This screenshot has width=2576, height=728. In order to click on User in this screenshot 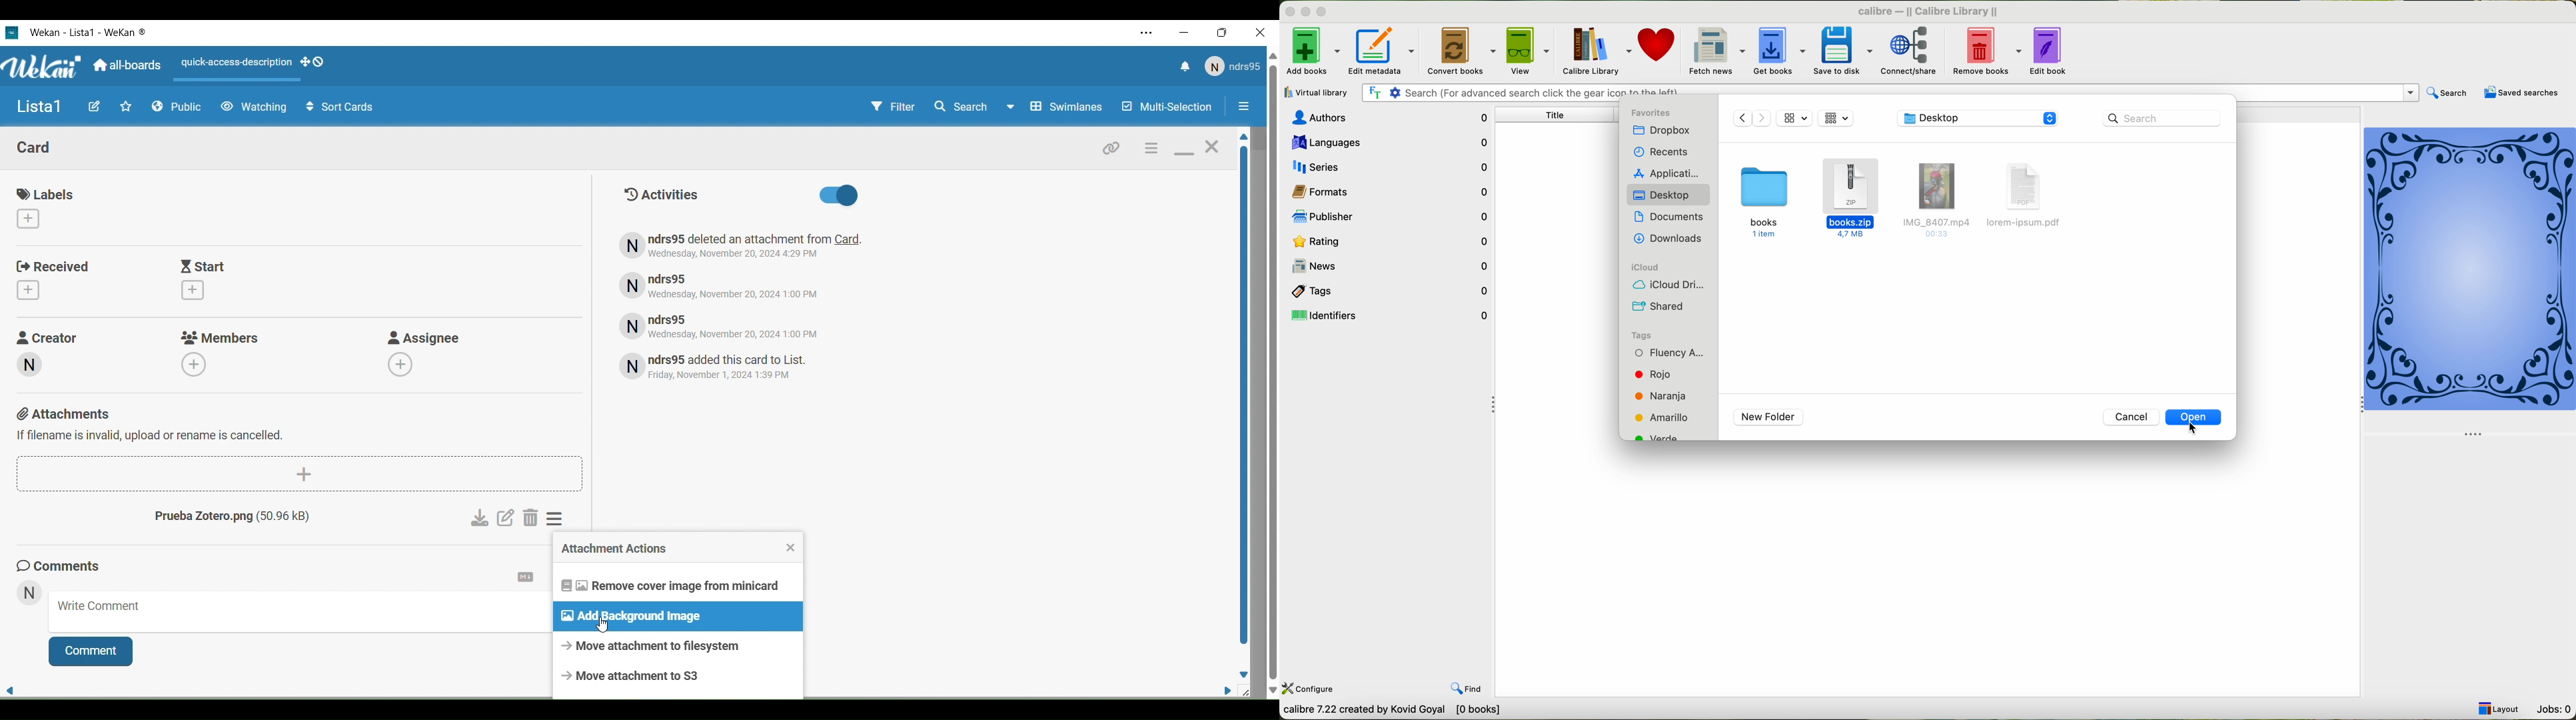, I will do `click(1231, 67)`.